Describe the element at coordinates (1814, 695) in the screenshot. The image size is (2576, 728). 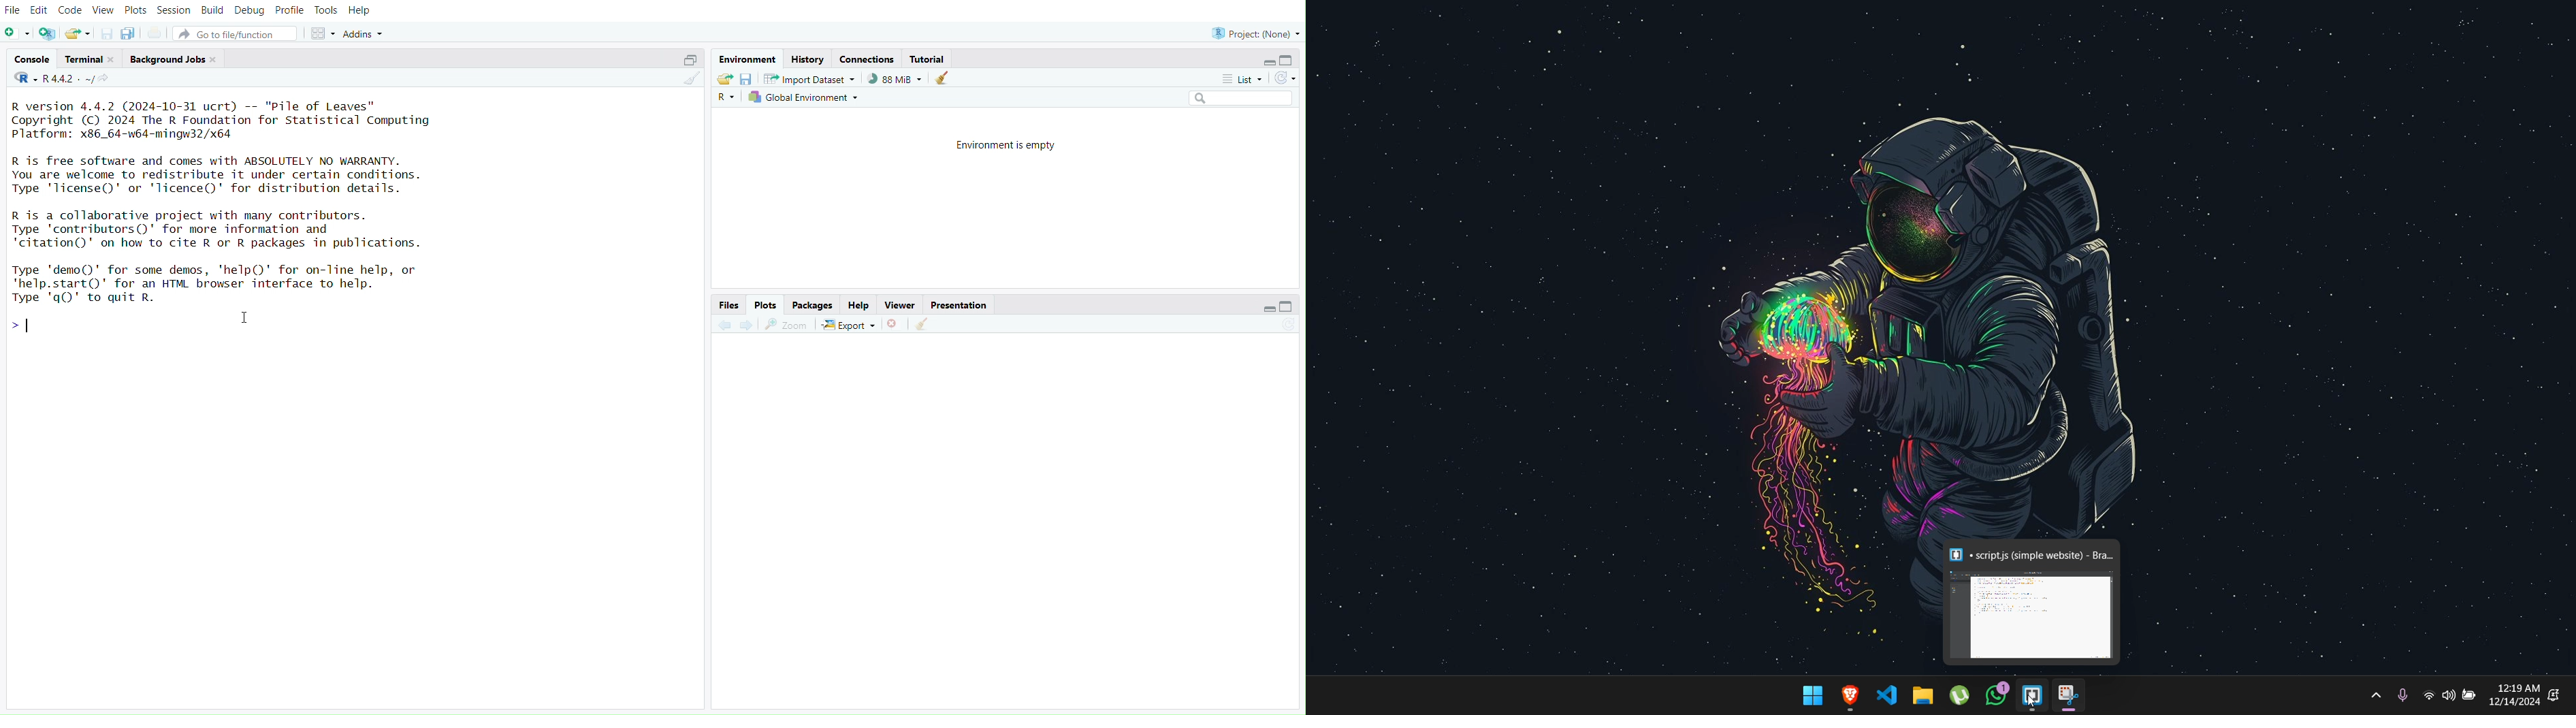
I see `start icon` at that location.